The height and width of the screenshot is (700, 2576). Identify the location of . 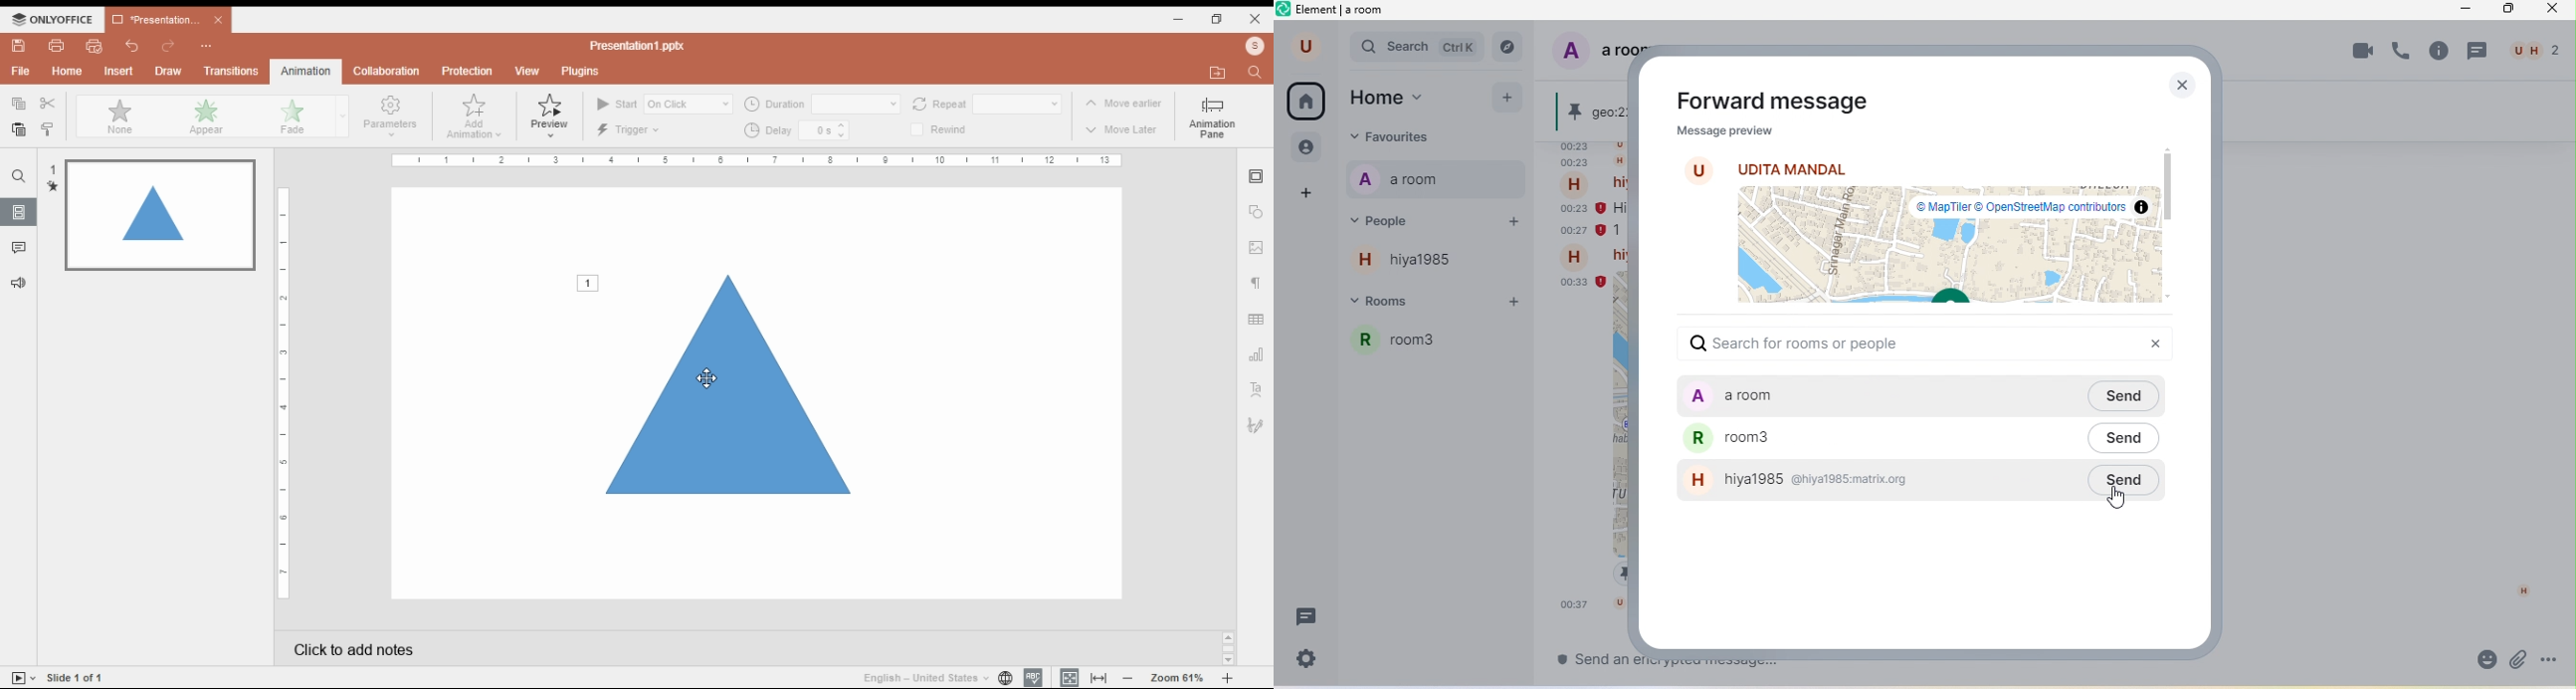
(1587, 658).